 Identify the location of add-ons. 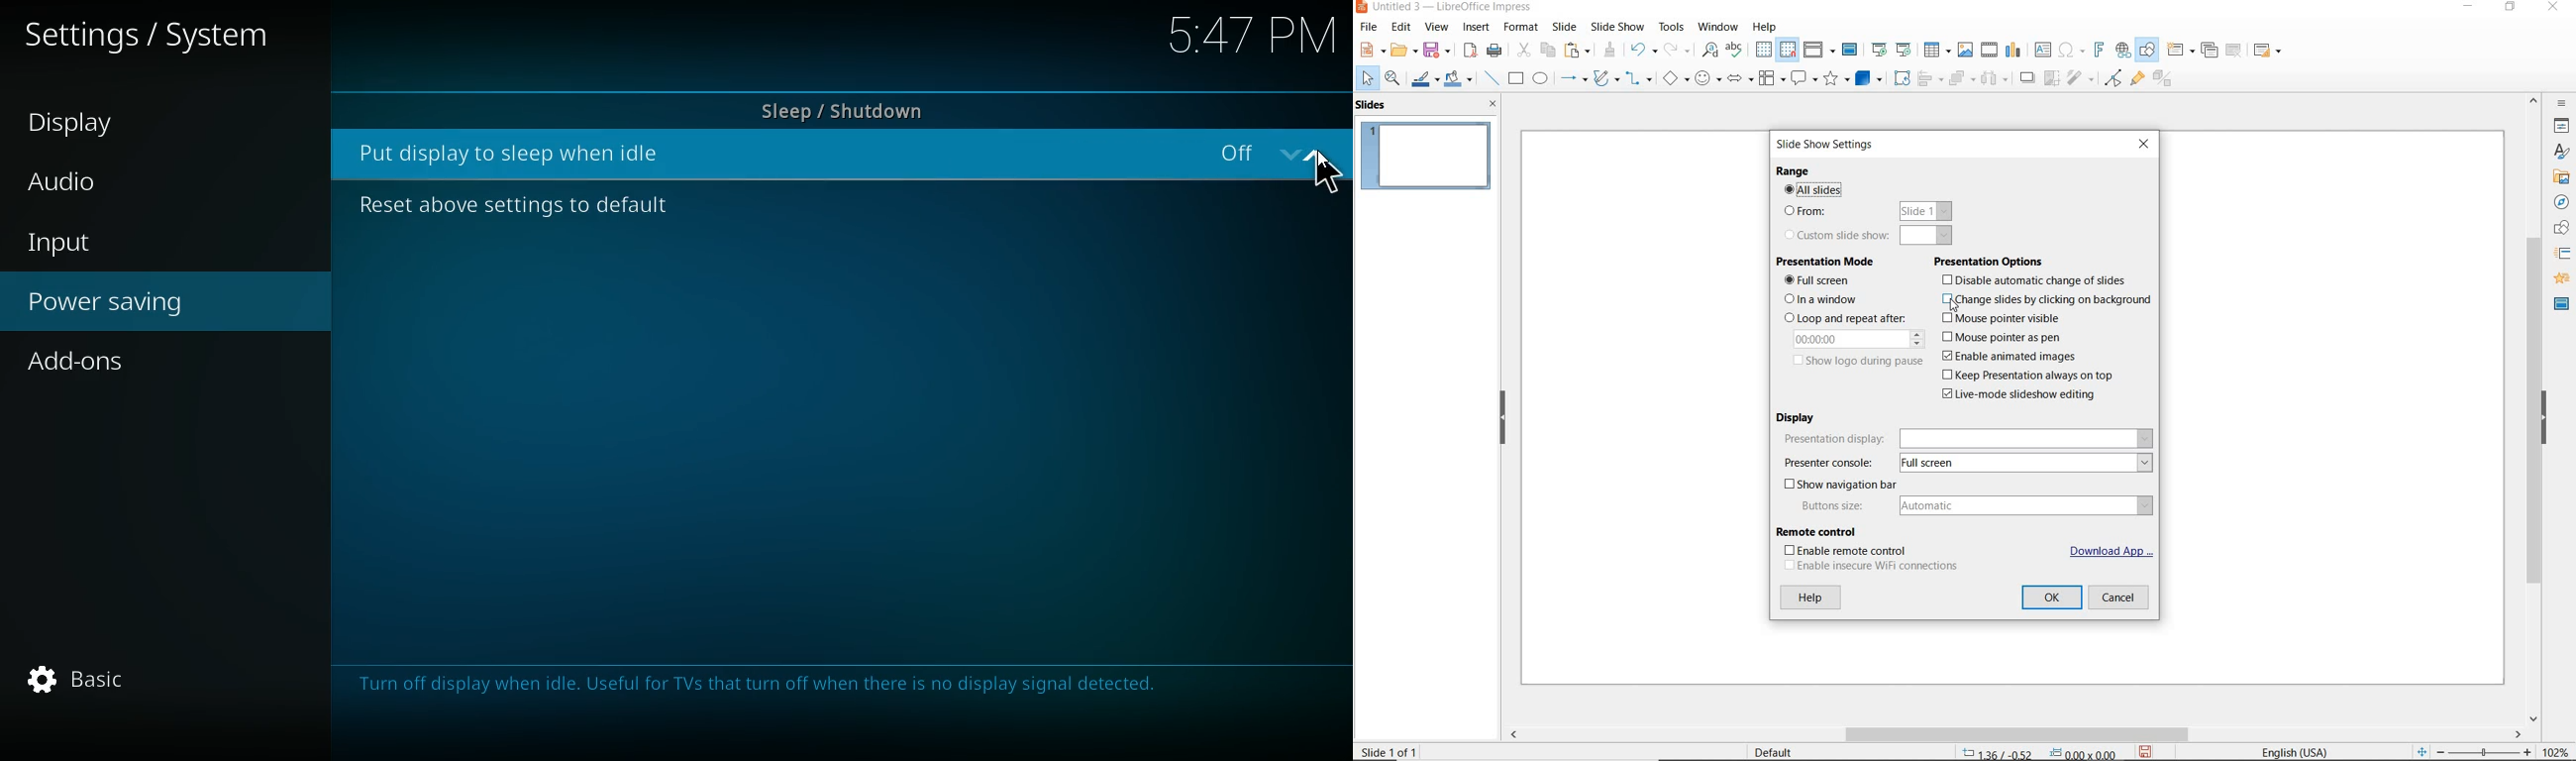
(152, 365).